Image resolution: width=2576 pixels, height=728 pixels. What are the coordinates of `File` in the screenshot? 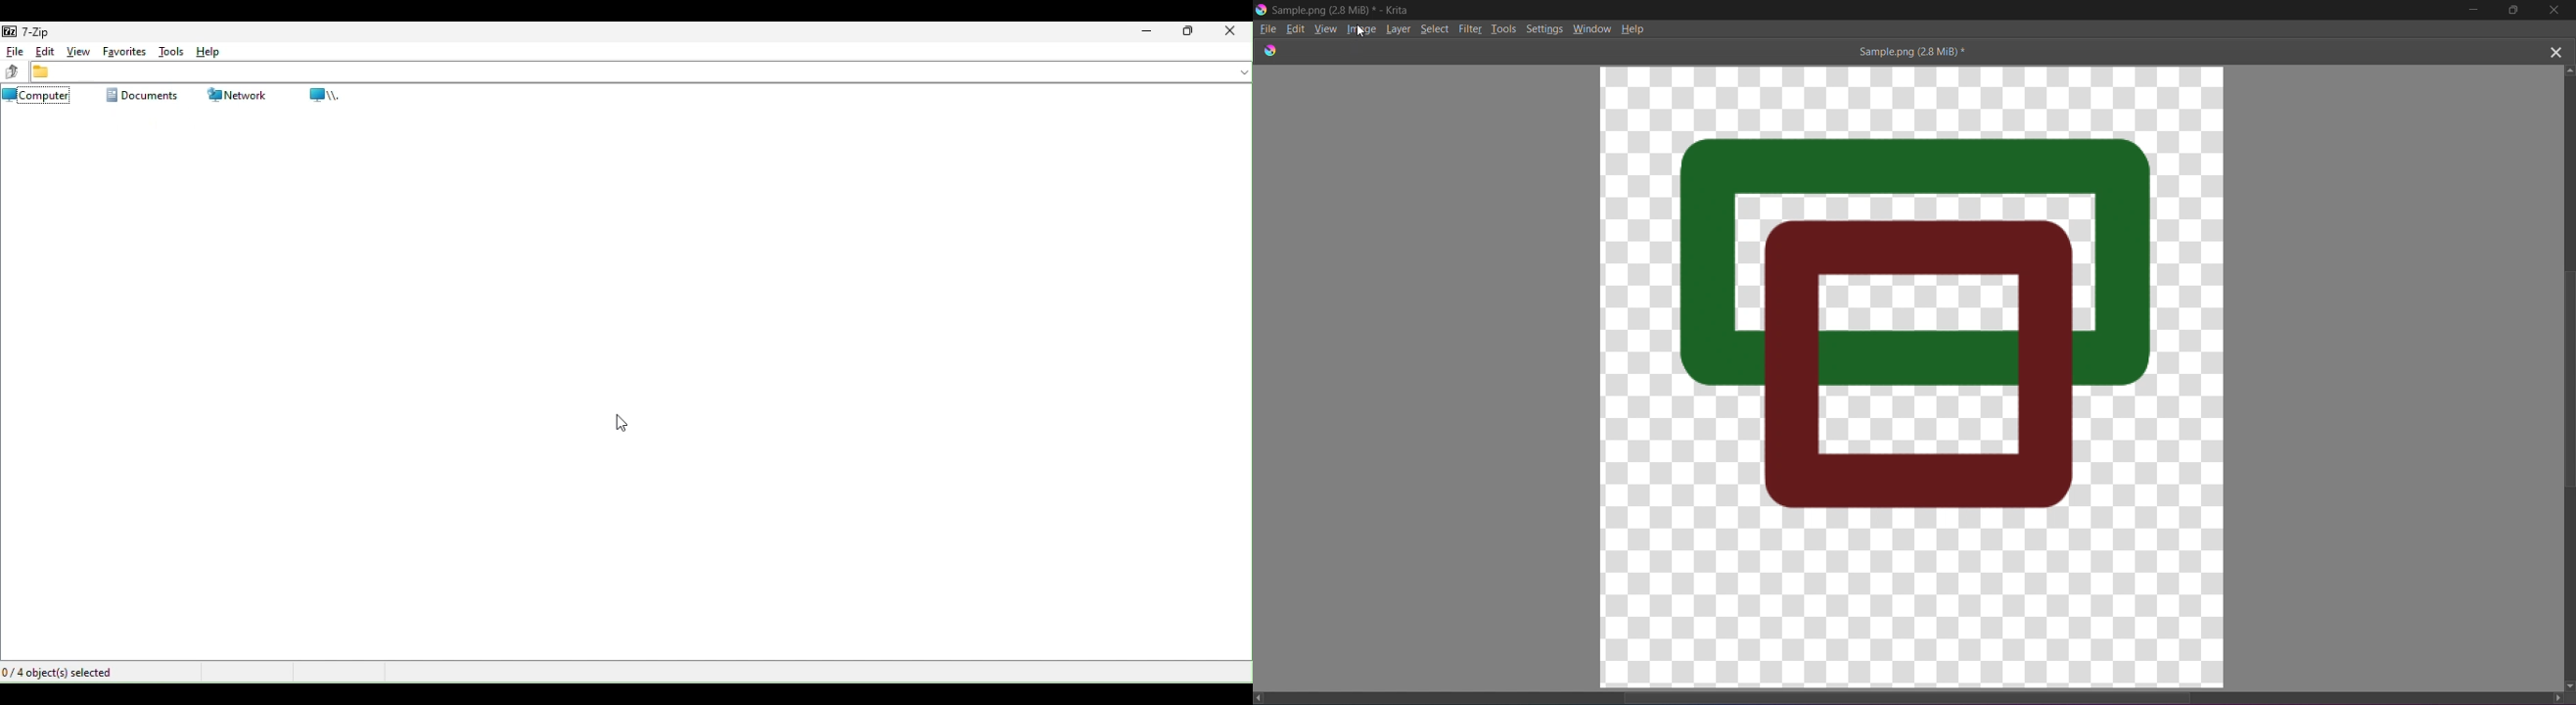 It's located at (1267, 29).